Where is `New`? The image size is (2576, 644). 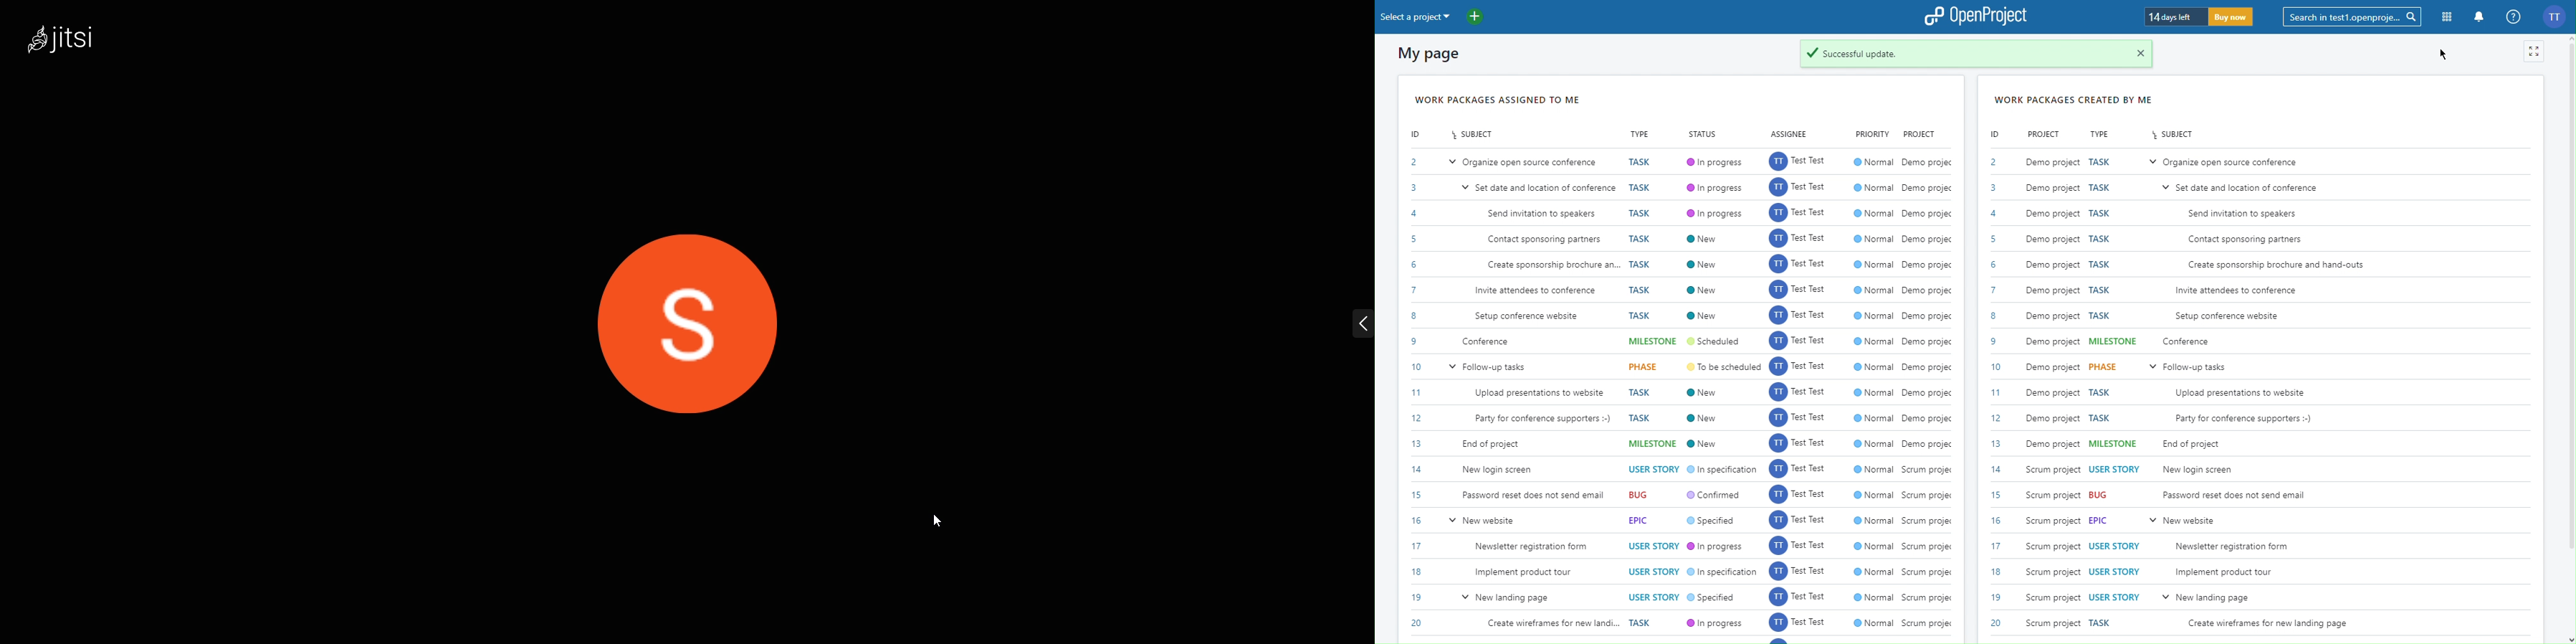
New is located at coordinates (1704, 276).